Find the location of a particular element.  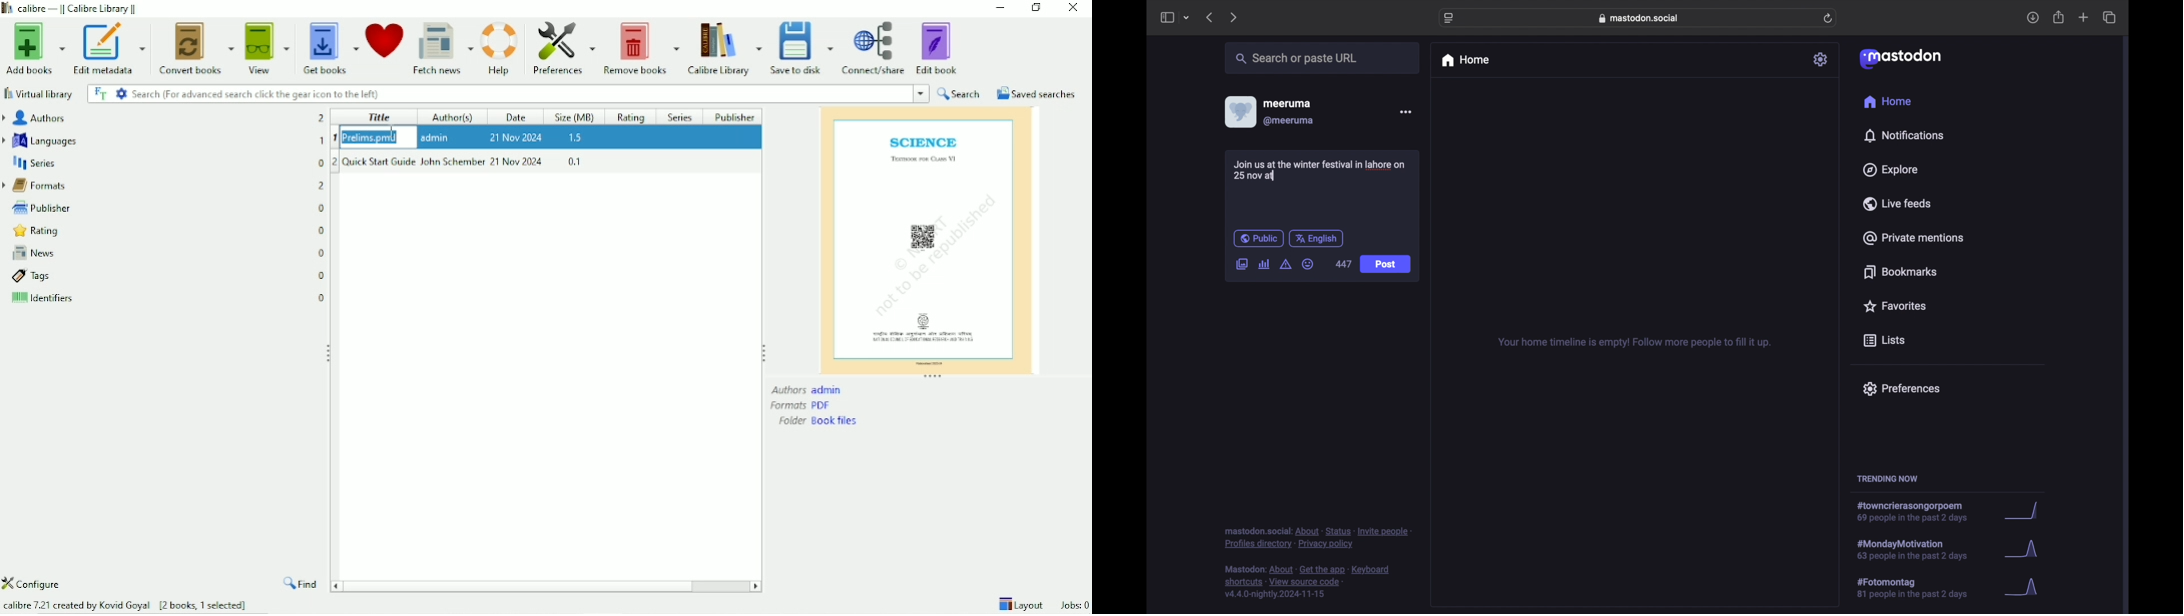

1.5 is located at coordinates (576, 138).